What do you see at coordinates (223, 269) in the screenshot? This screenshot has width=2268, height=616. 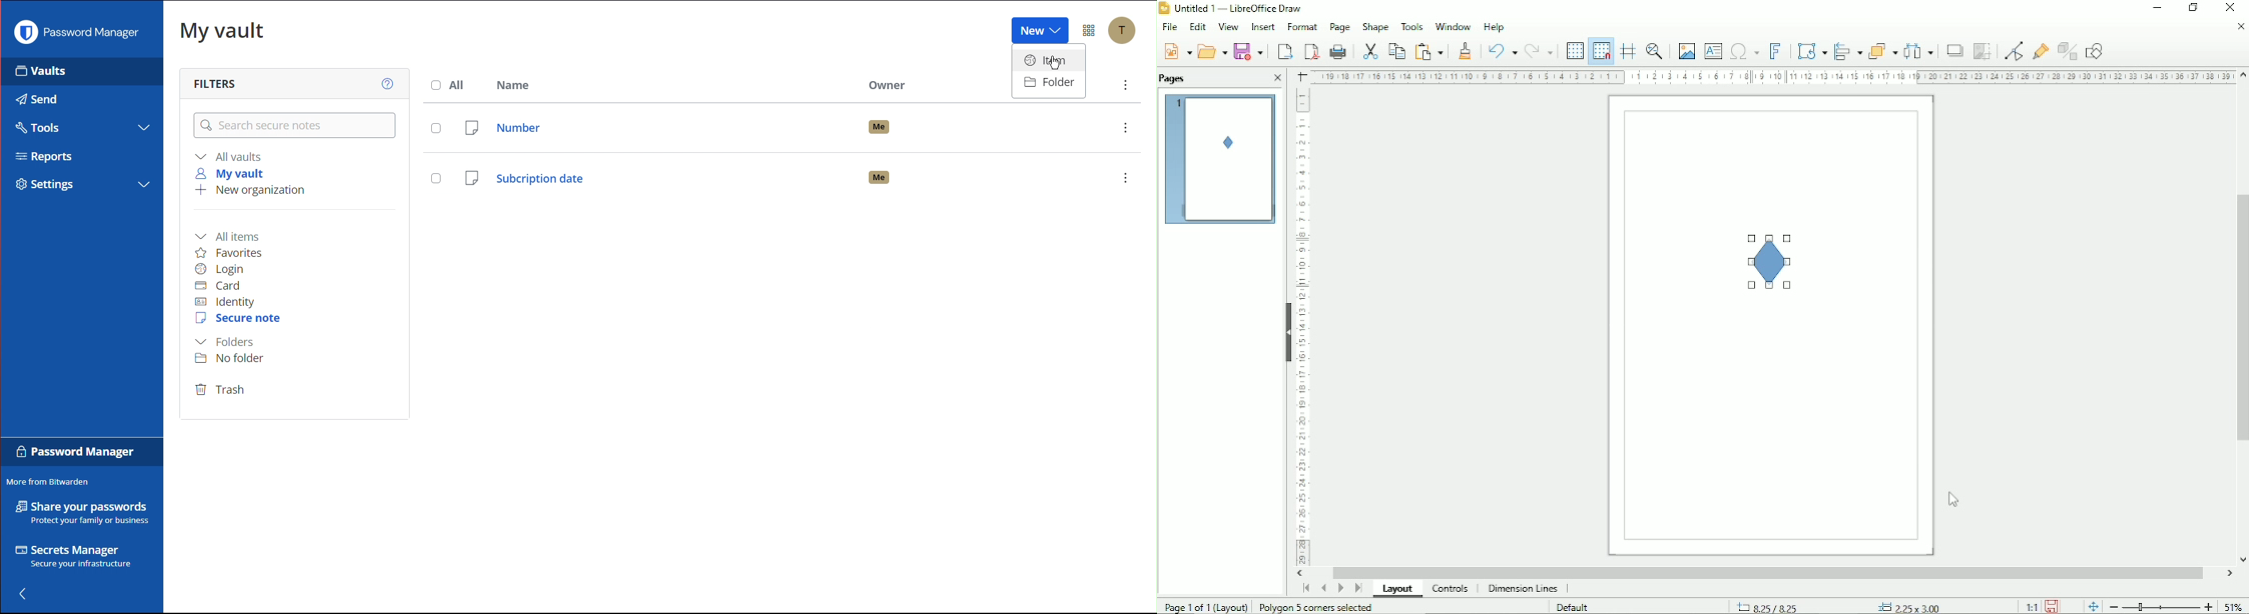 I see `Login` at bounding box center [223, 269].